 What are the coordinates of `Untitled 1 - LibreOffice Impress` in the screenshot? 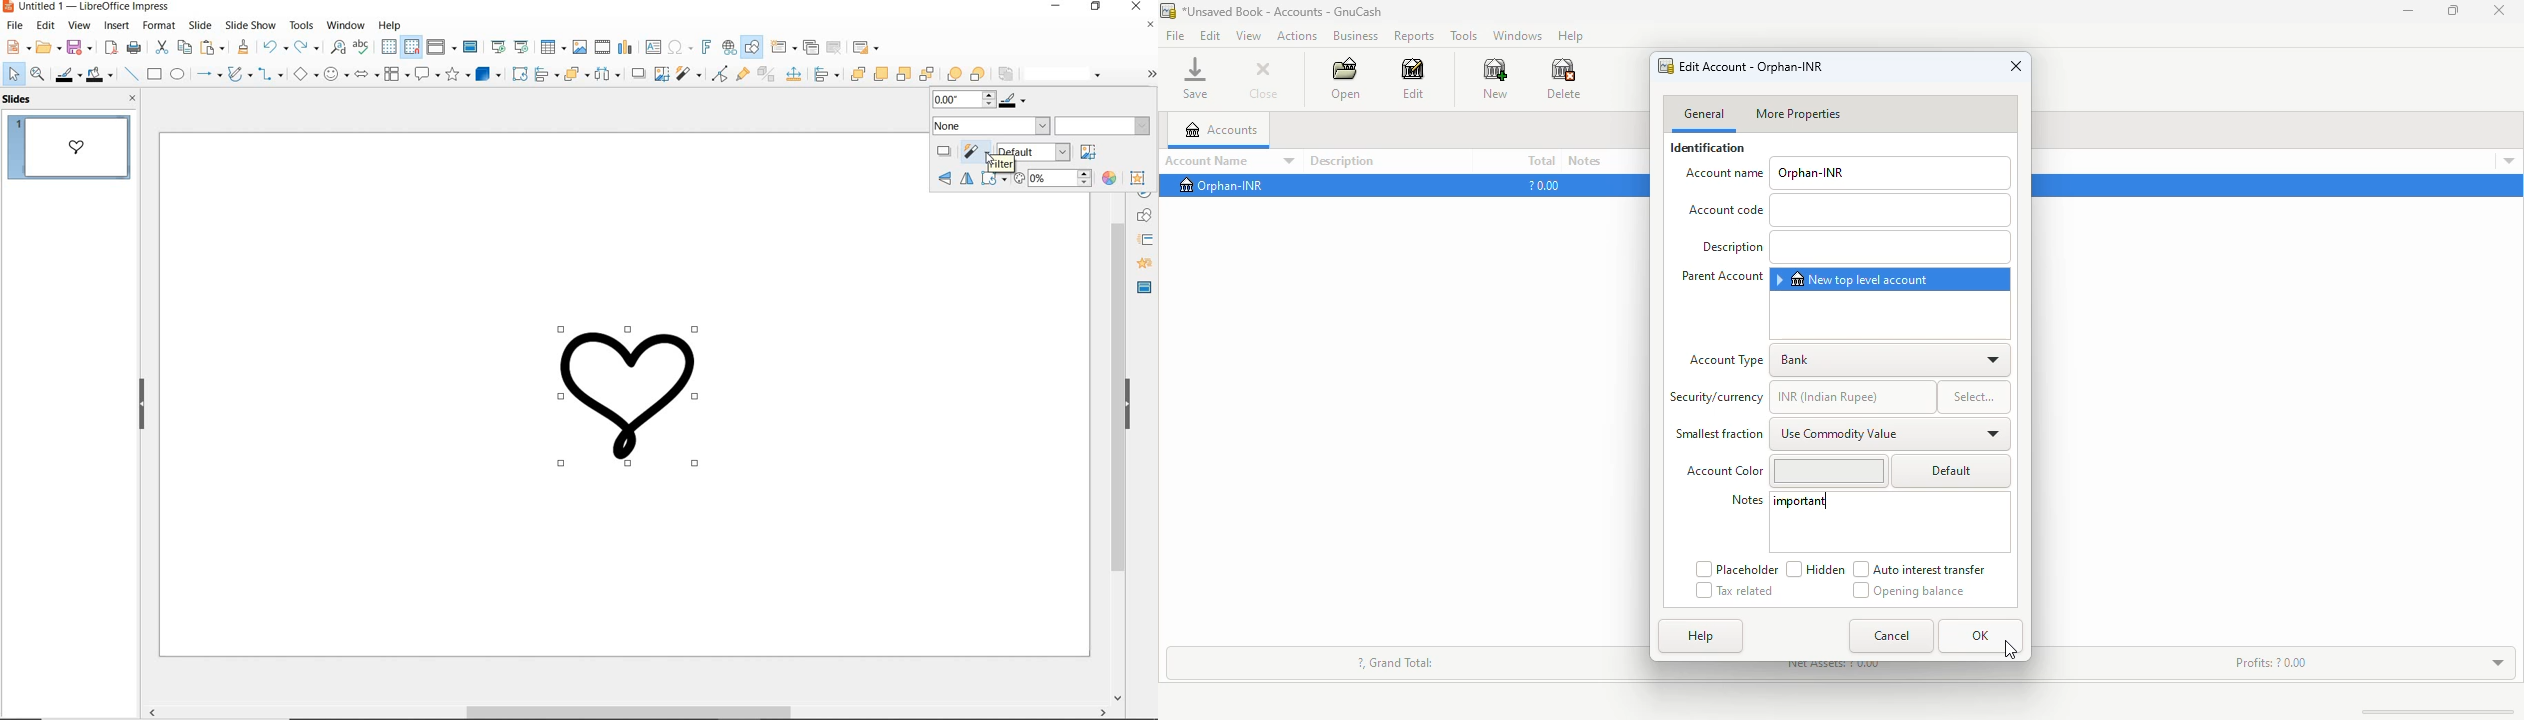 It's located at (88, 8).